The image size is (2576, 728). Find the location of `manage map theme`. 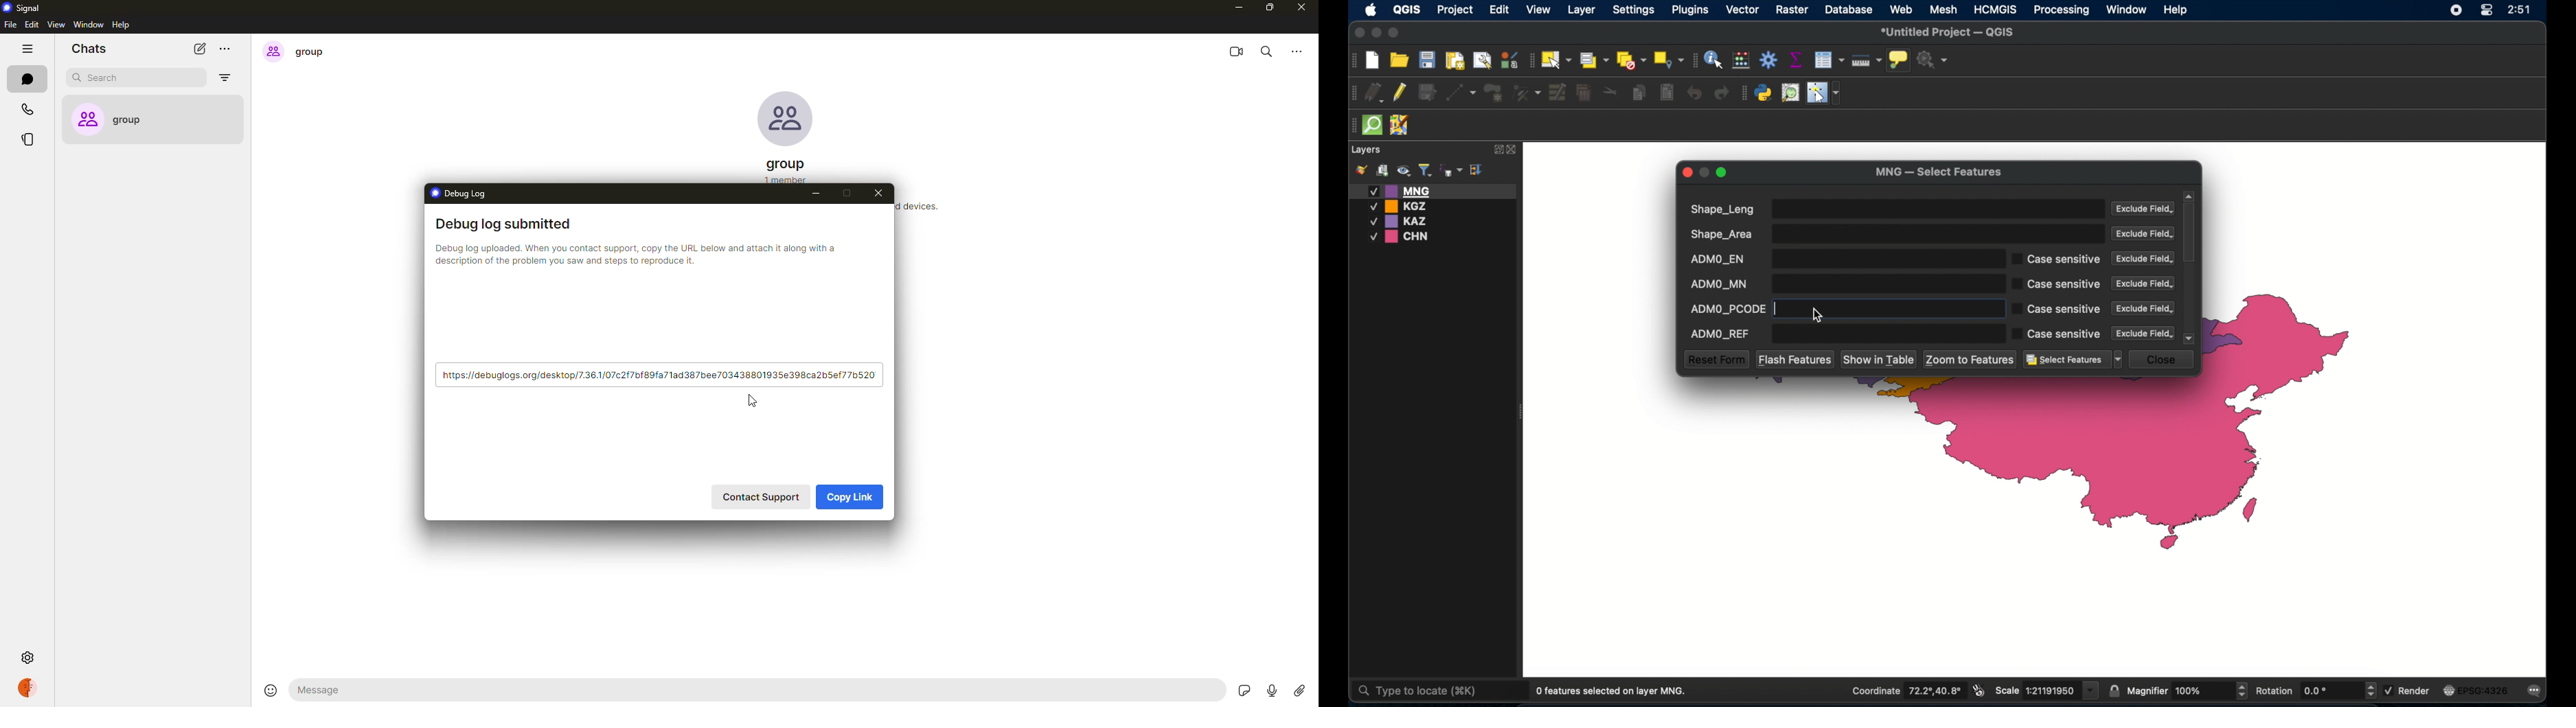

manage map theme is located at coordinates (1403, 171).